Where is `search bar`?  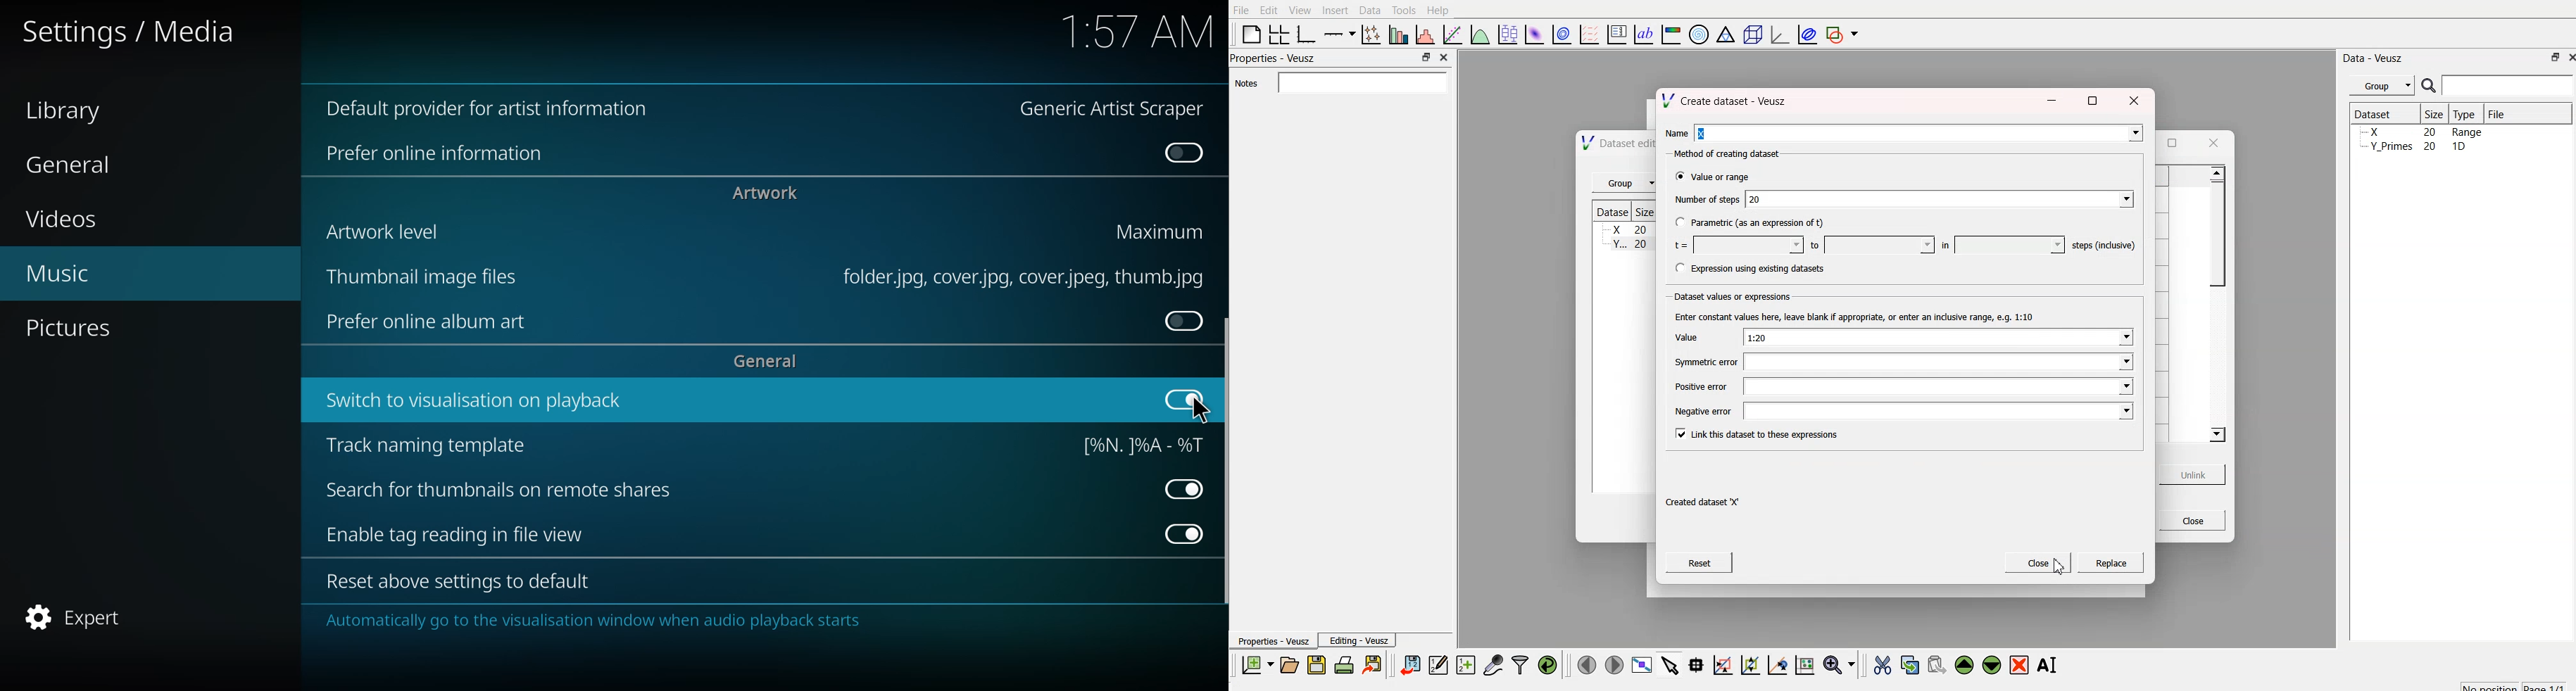 search bar is located at coordinates (2508, 85).